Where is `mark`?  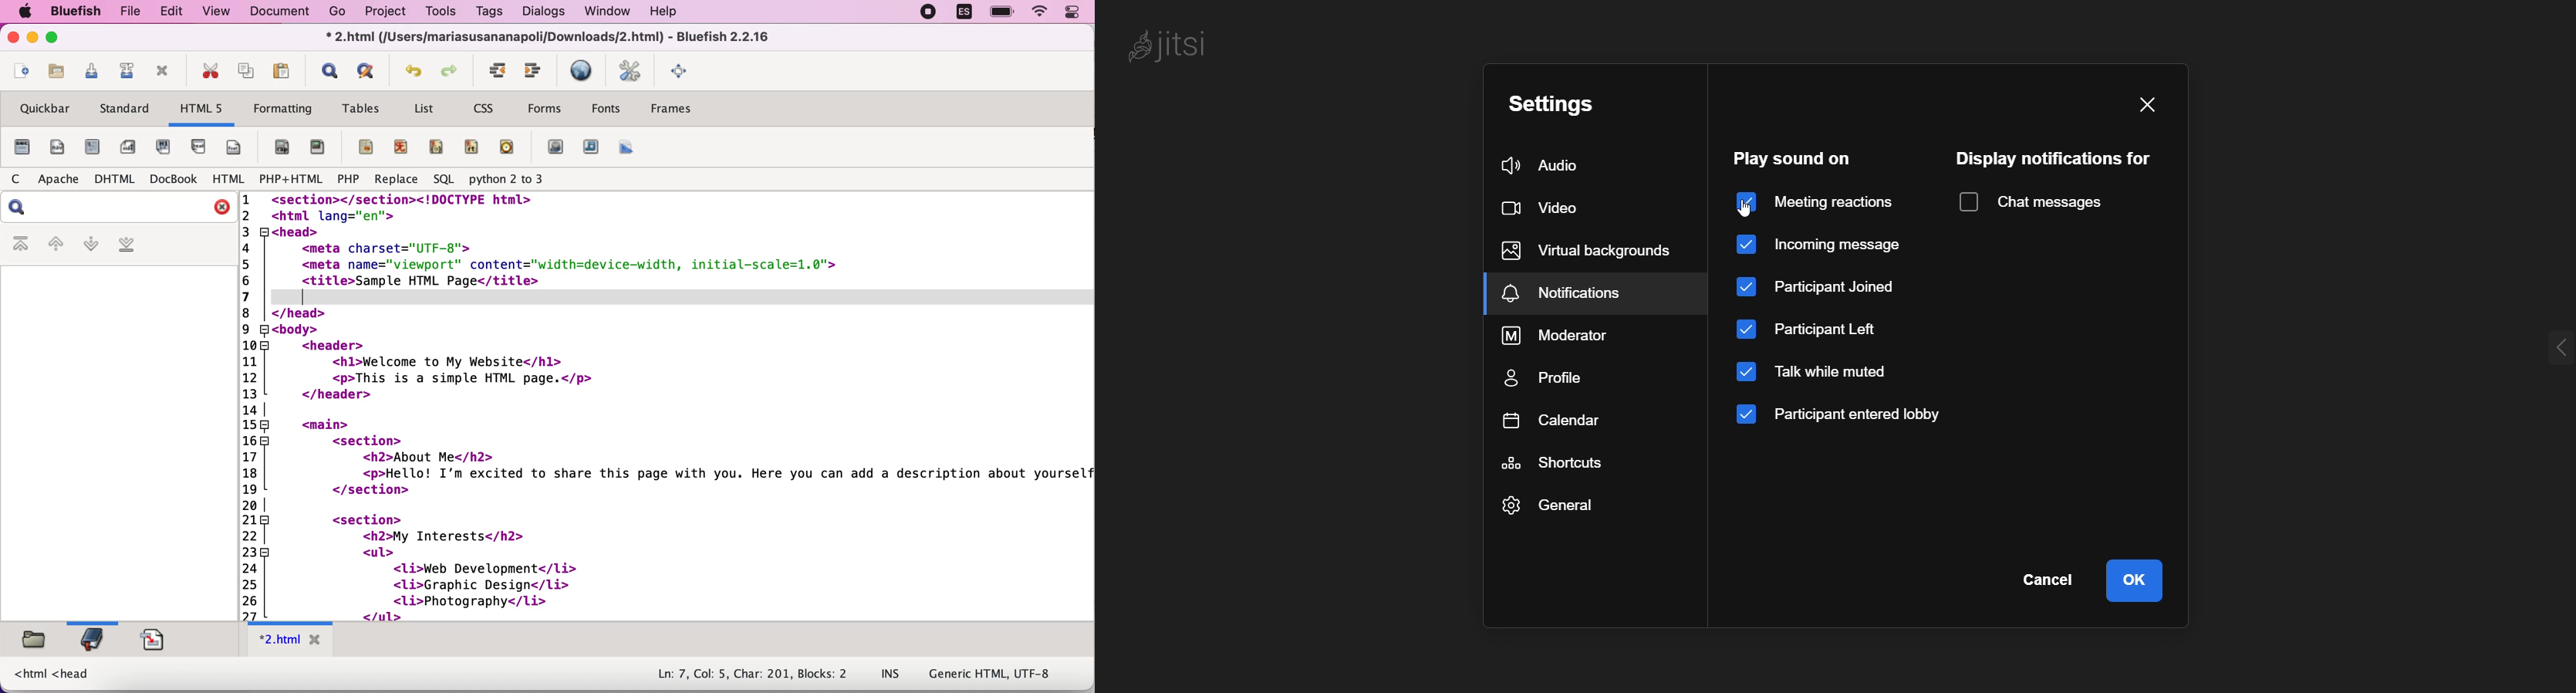 mark is located at coordinates (364, 146).